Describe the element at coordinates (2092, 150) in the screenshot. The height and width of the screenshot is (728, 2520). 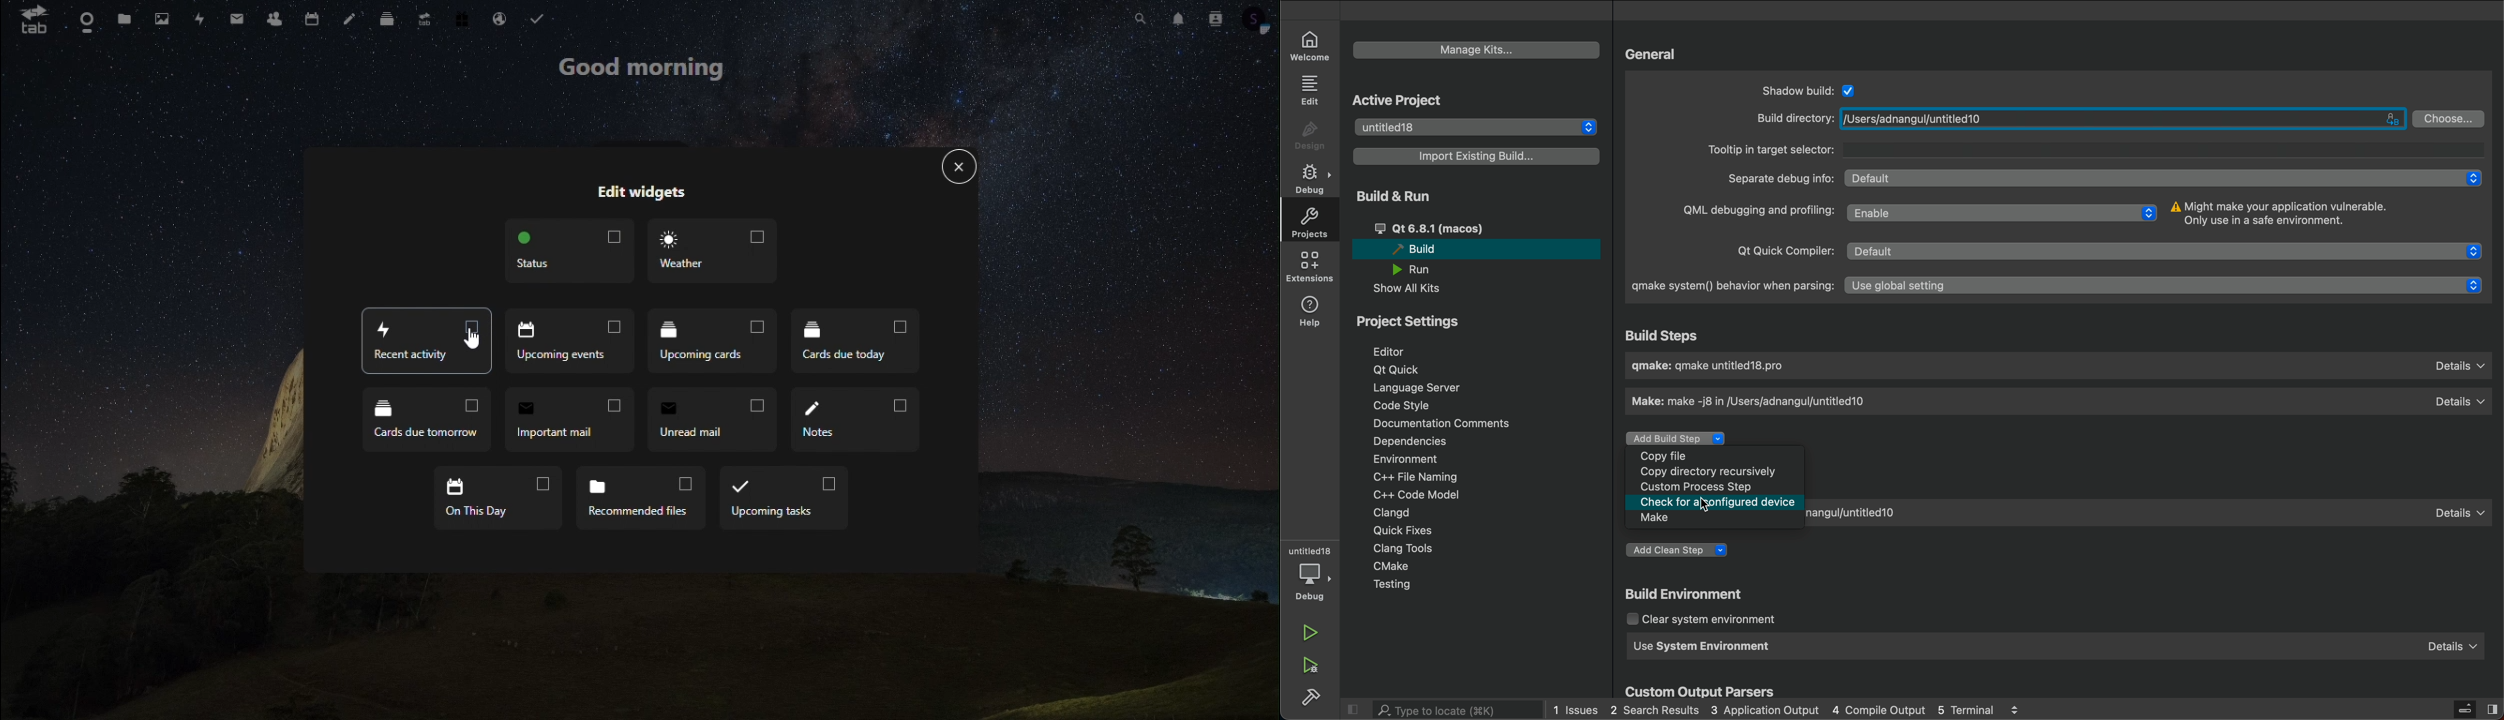
I see `Tooltip in target selector:` at that location.